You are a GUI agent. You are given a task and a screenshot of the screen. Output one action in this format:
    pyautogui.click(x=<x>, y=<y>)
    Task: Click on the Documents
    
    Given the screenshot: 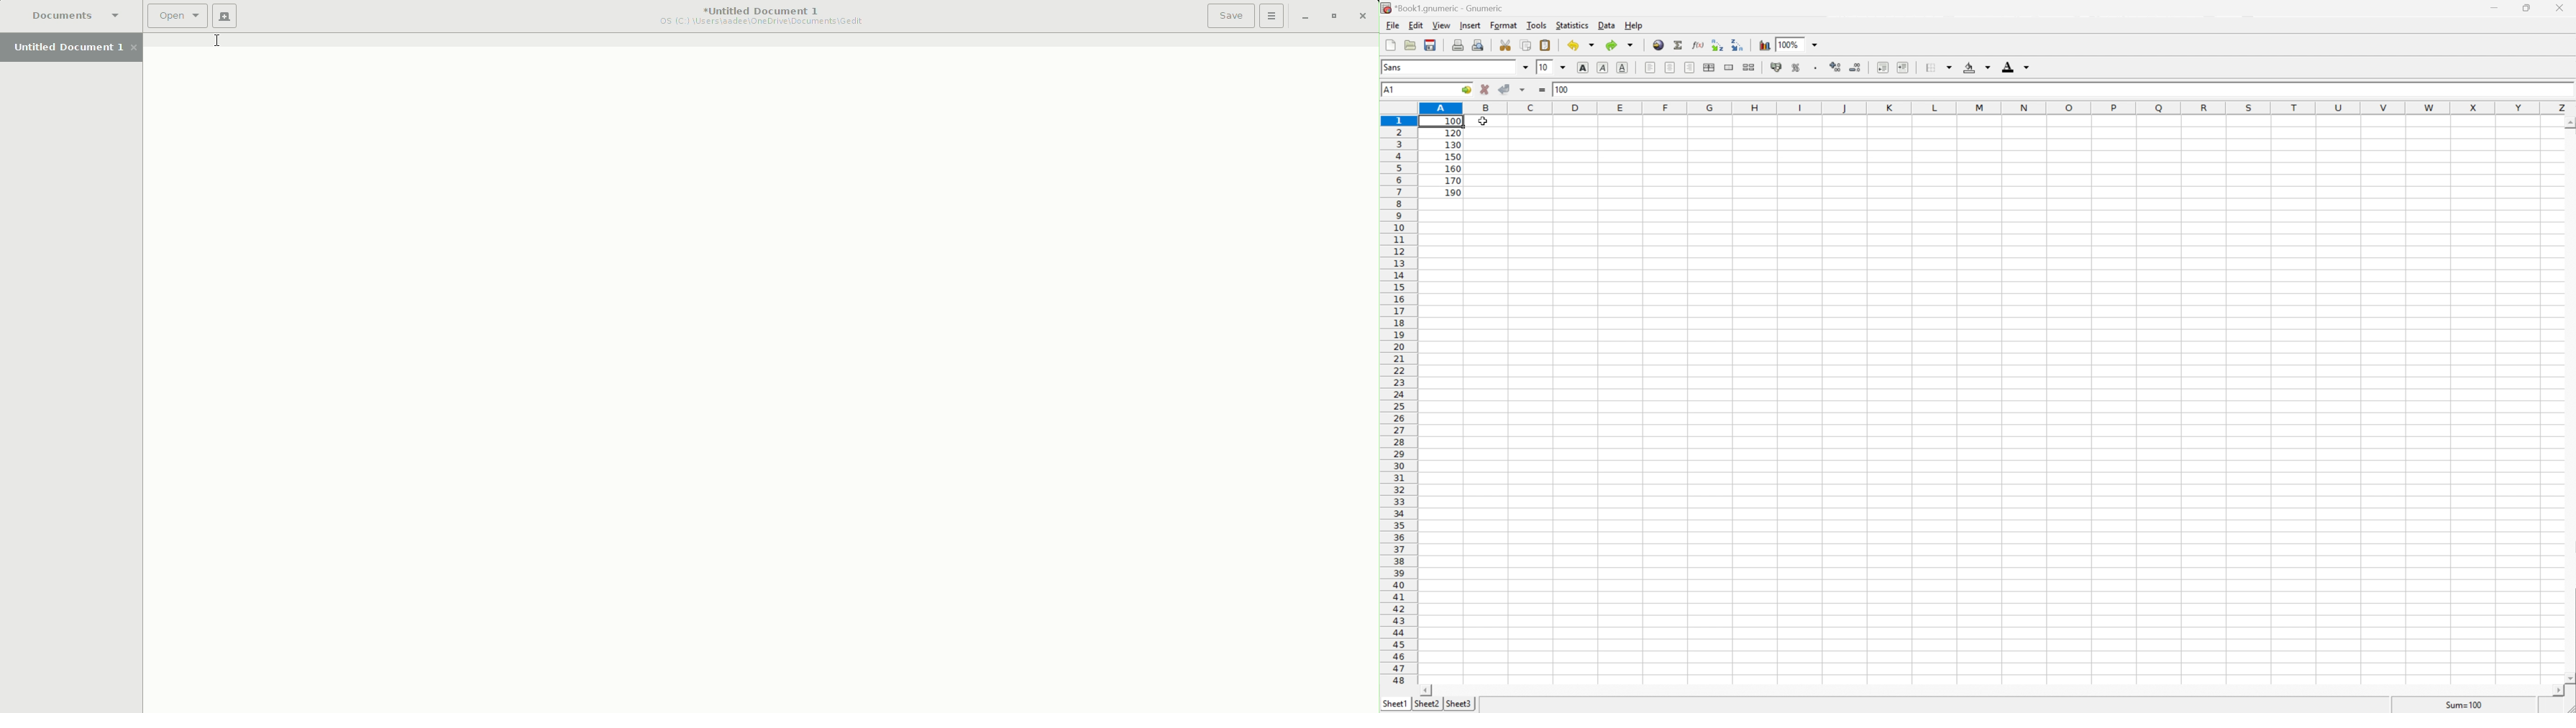 What is the action you would take?
    pyautogui.click(x=71, y=14)
    